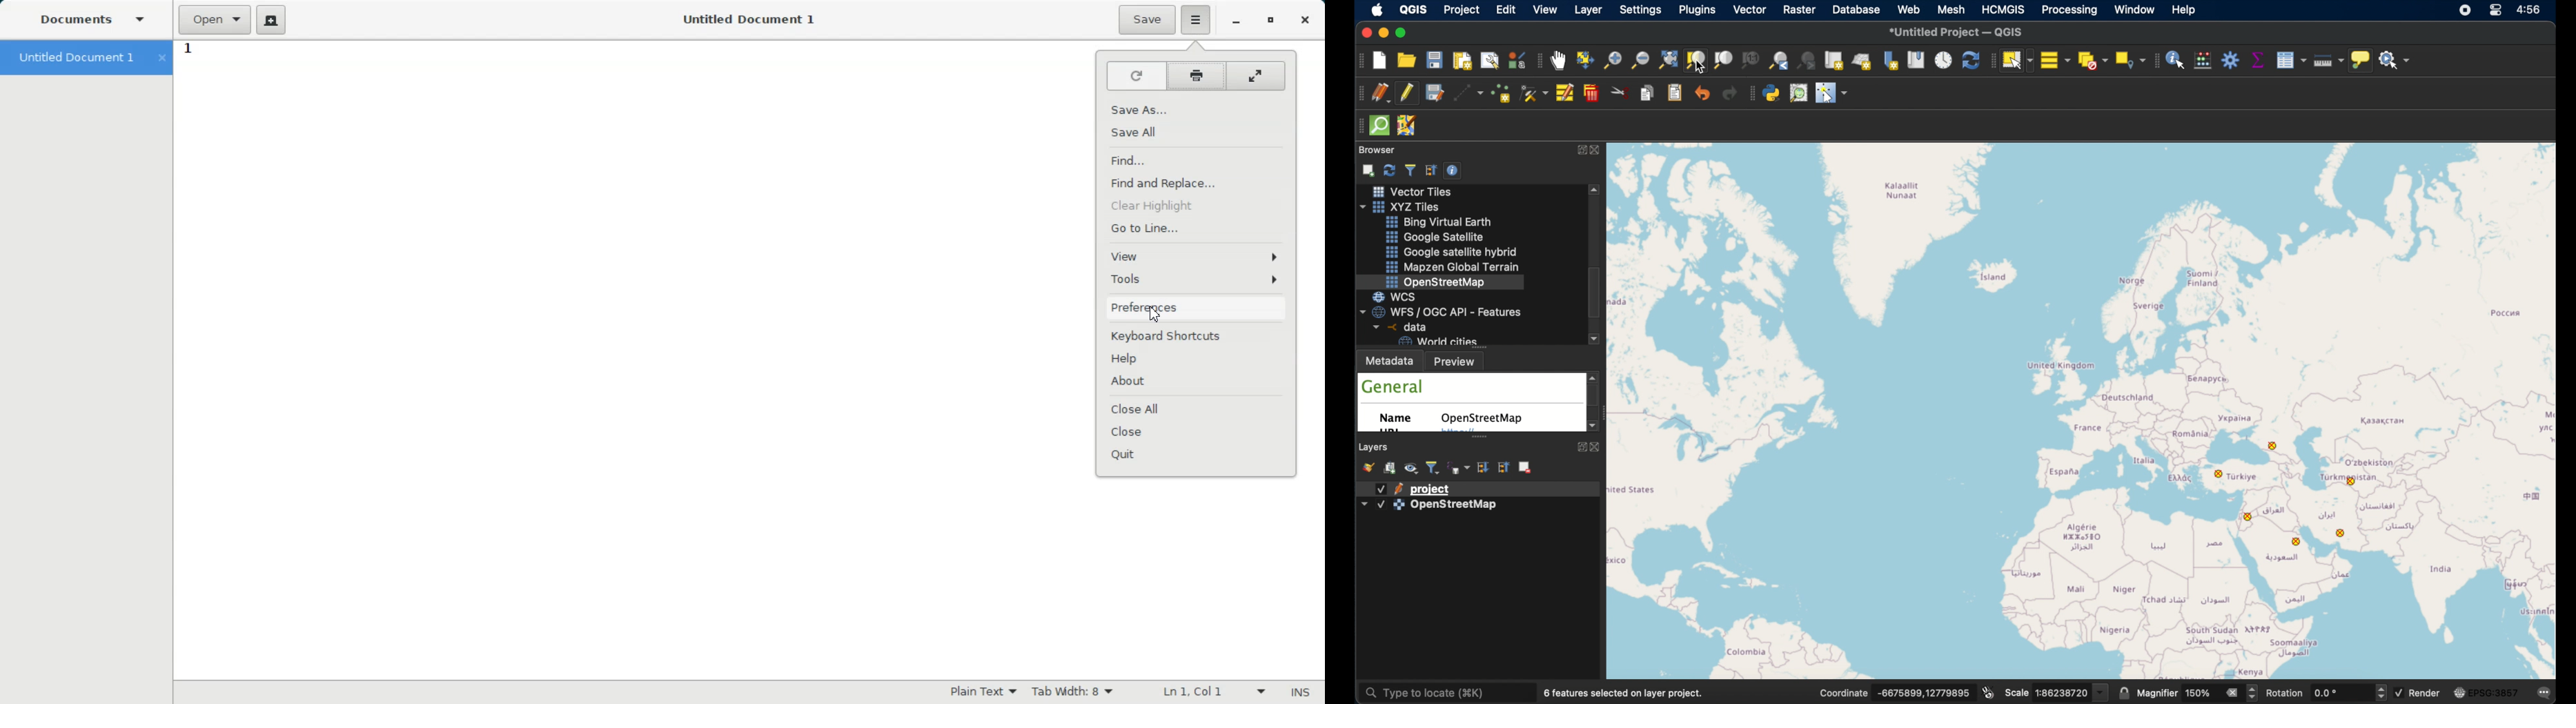  What do you see at coordinates (2070, 10) in the screenshot?
I see `processing` at bounding box center [2070, 10].